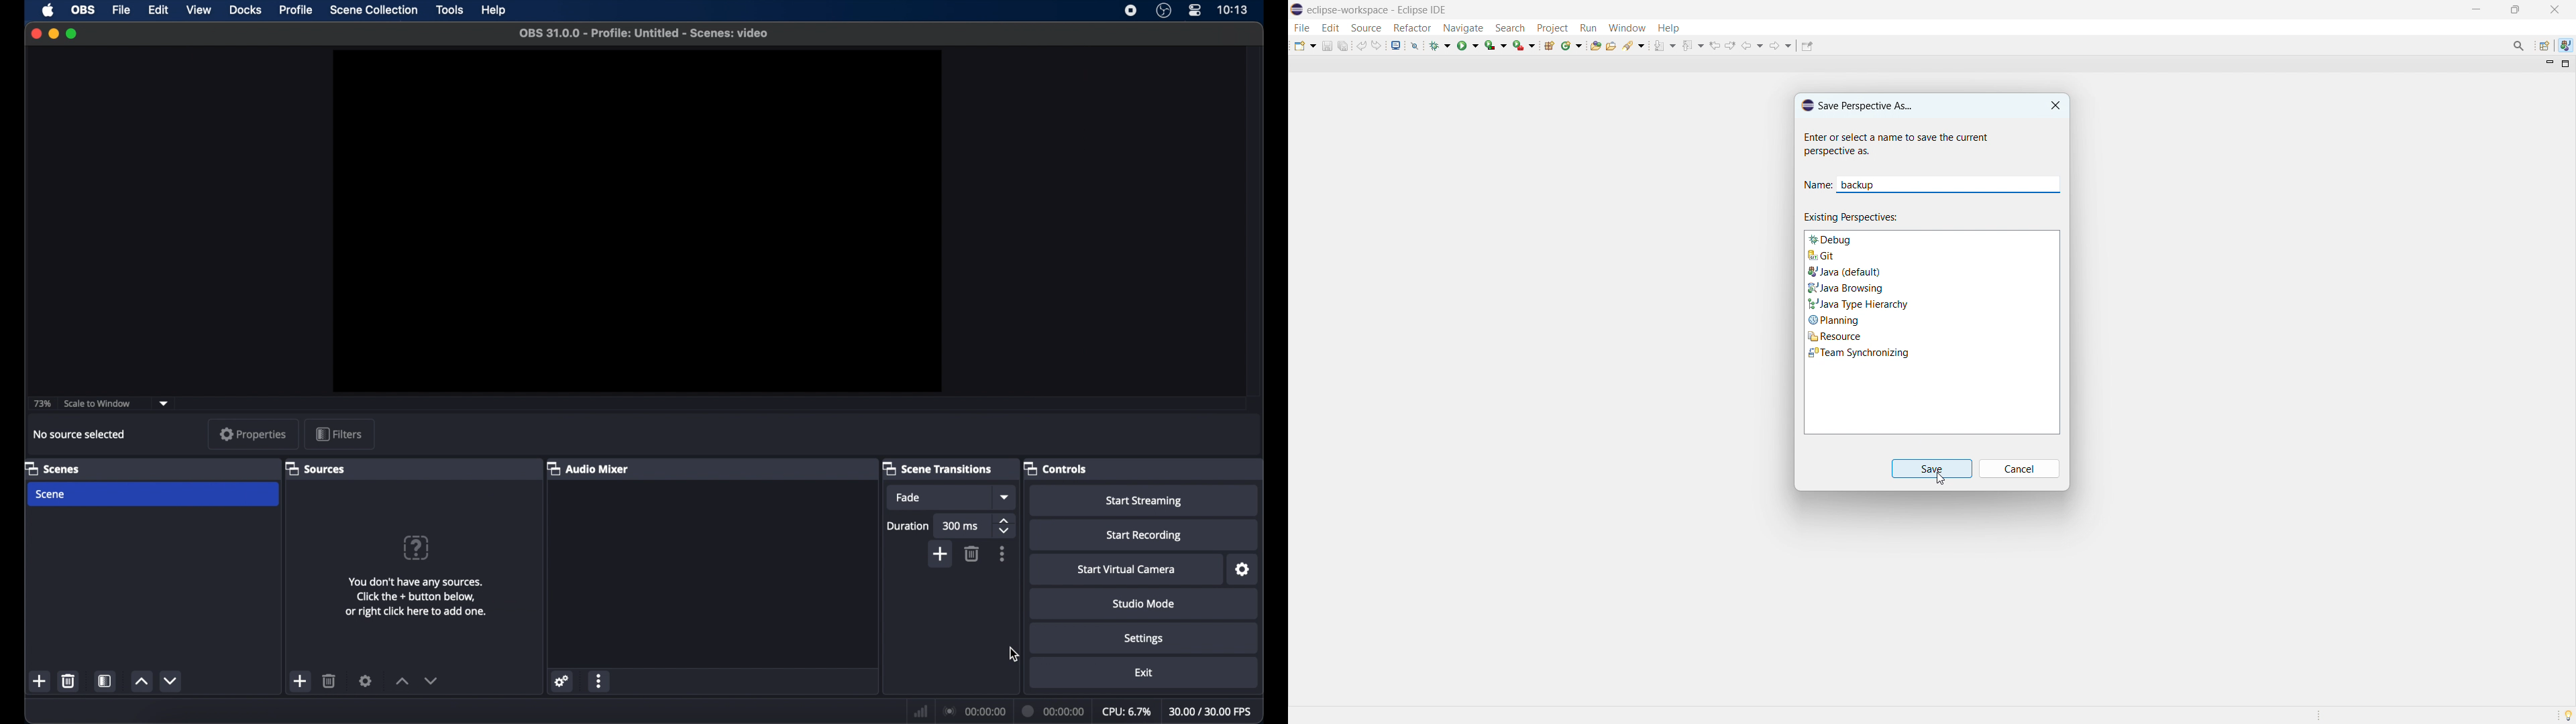 The image size is (2576, 728). What do you see at coordinates (1144, 640) in the screenshot?
I see `settings` at bounding box center [1144, 640].